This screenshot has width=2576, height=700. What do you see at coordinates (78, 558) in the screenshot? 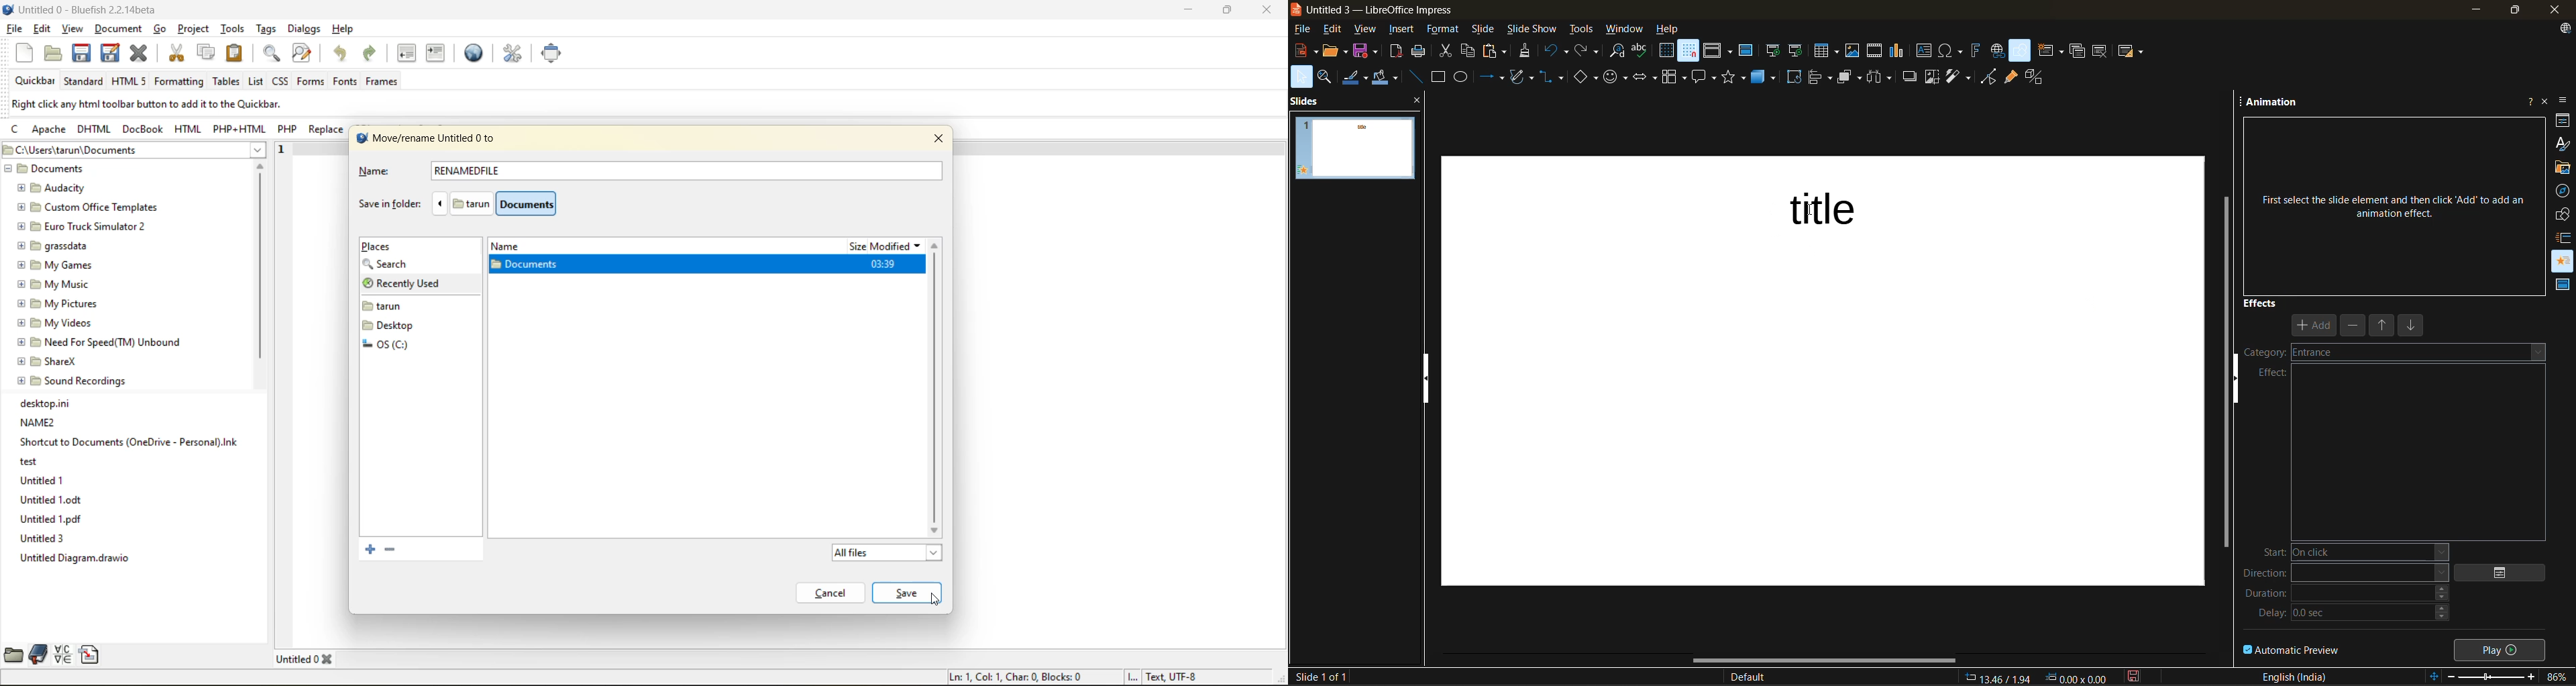
I see `Untitled Diagram.drawio` at bounding box center [78, 558].